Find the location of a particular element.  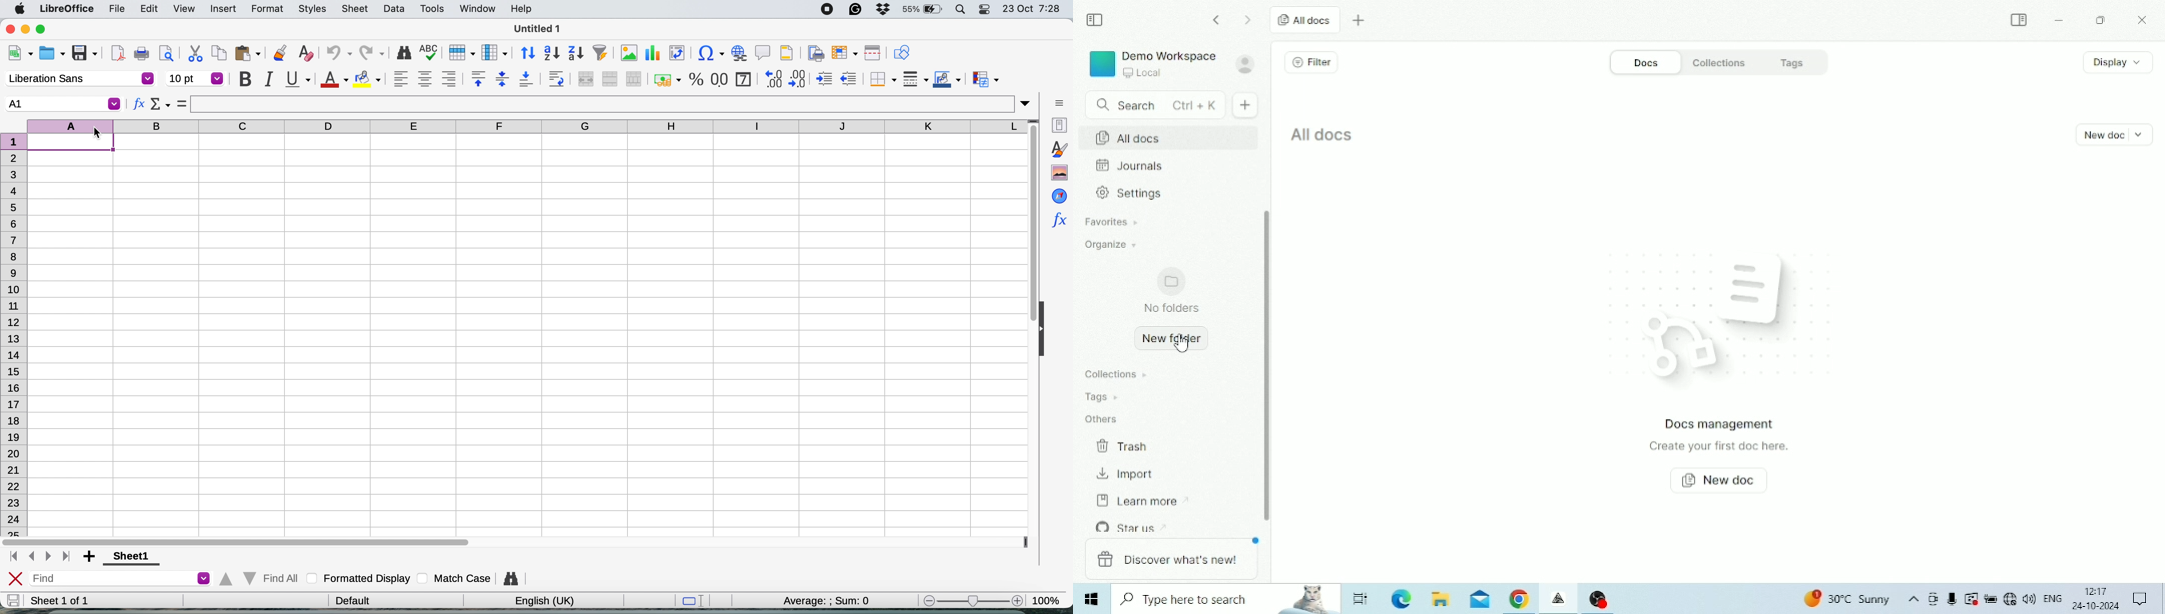

Task View is located at coordinates (1362, 598).